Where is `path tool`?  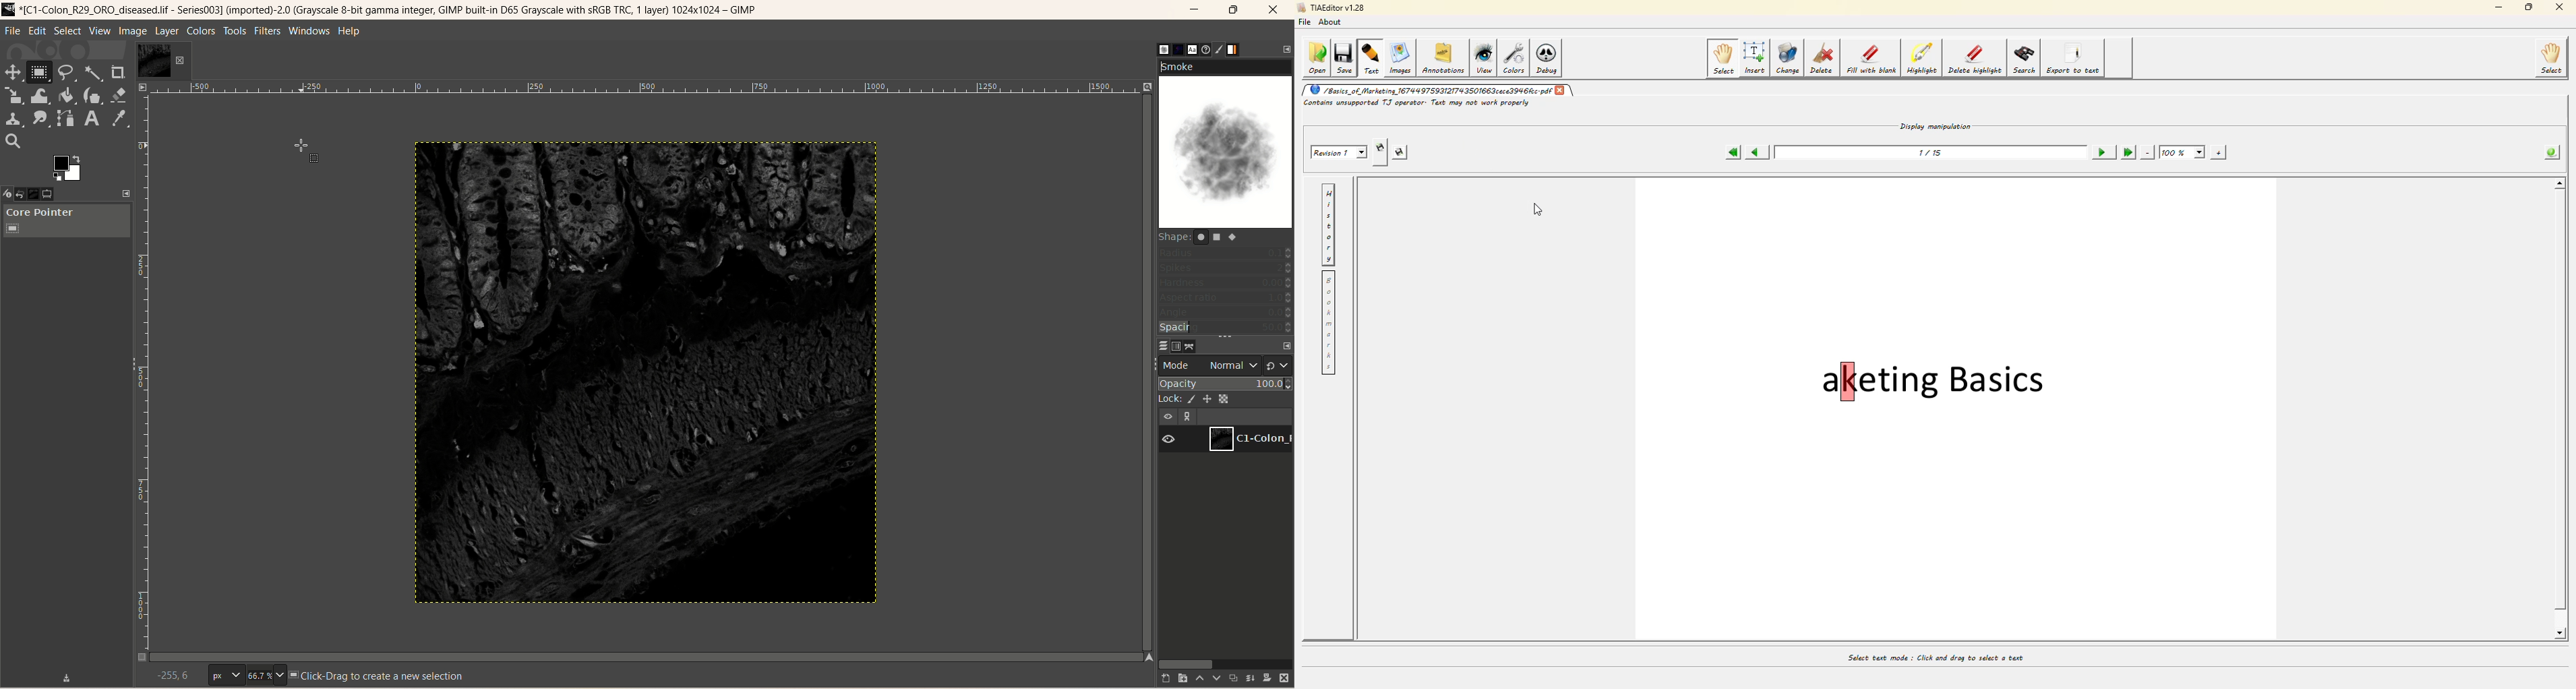
path tool is located at coordinates (65, 118).